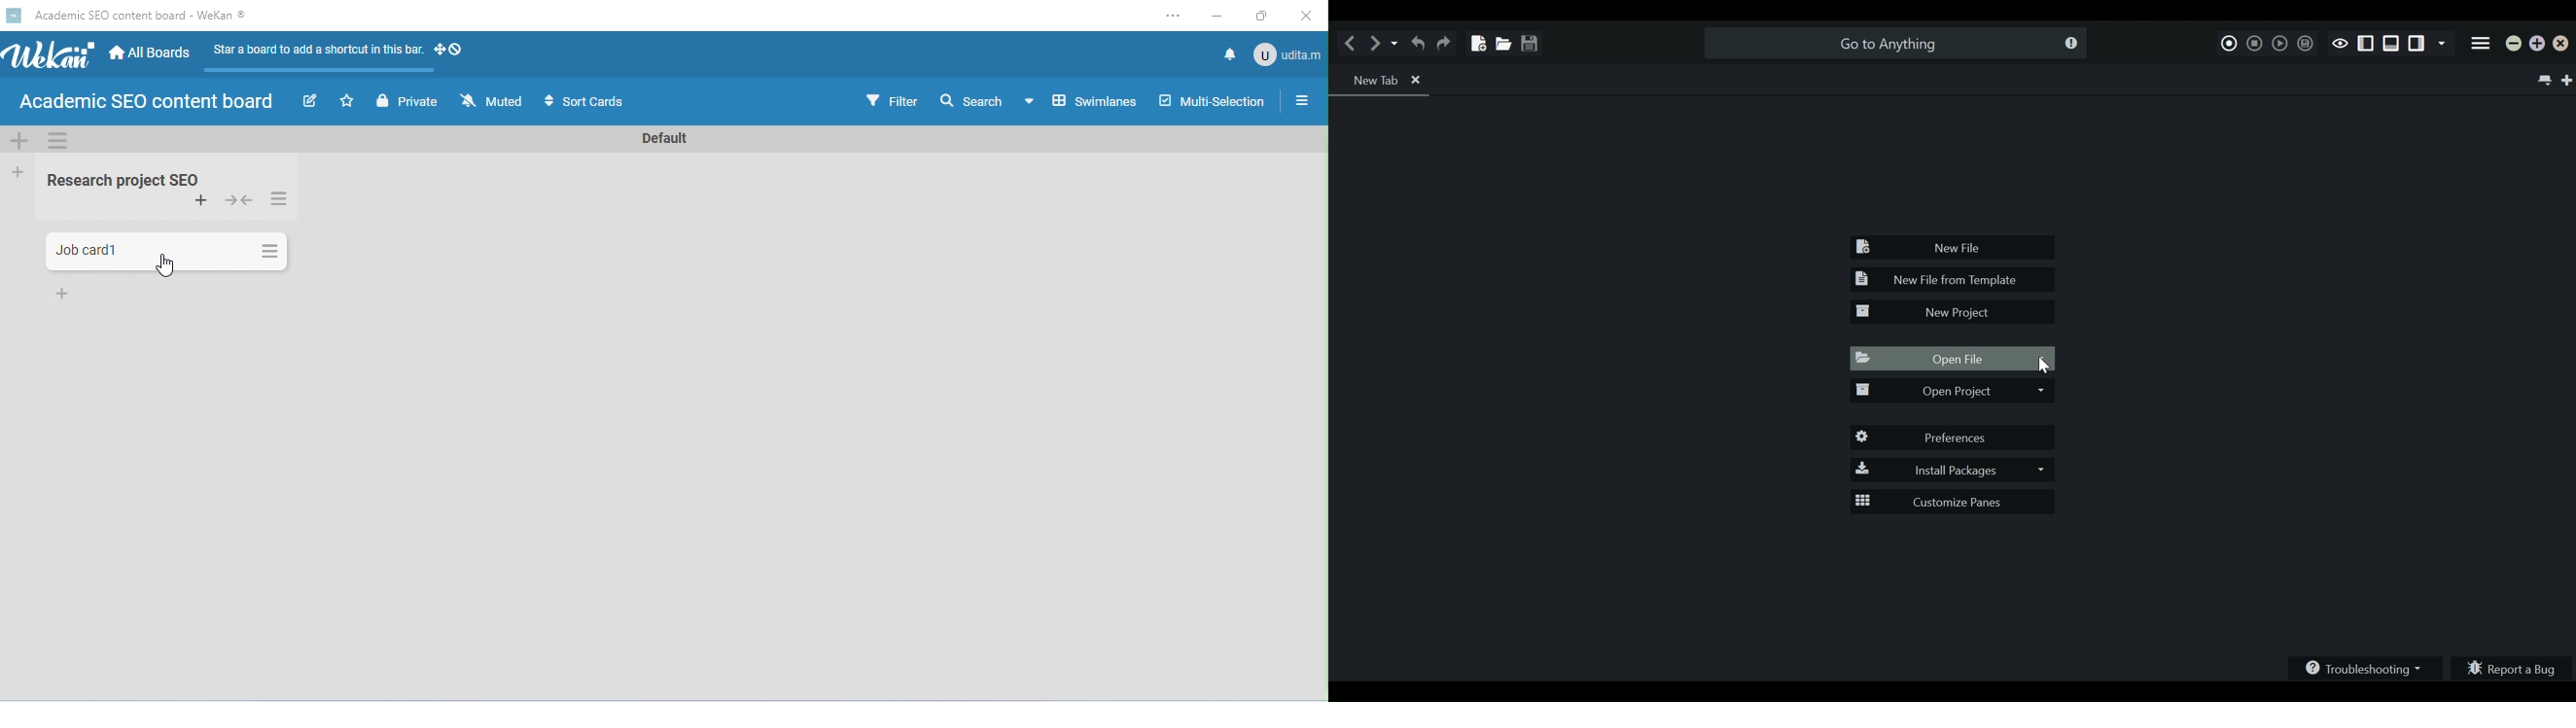 The image size is (2576, 728). What do you see at coordinates (123, 178) in the screenshot?
I see `research project SEO` at bounding box center [123, 178].